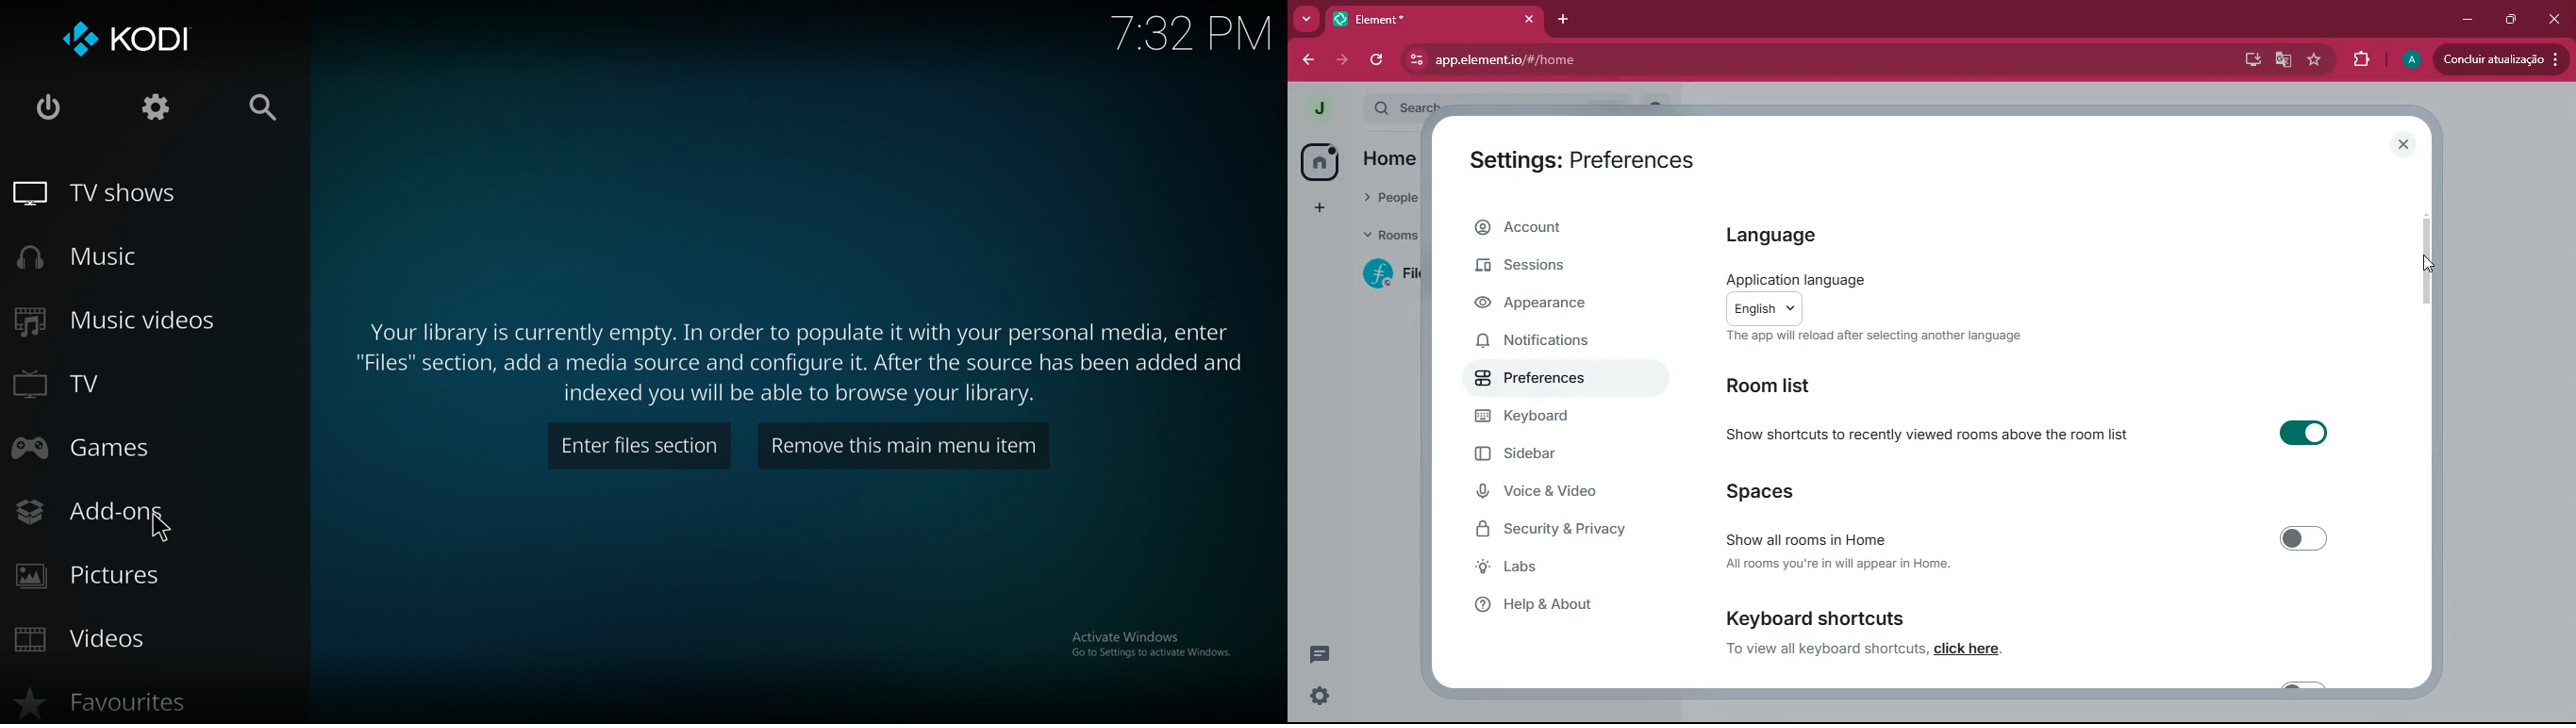 This screenshot has width=2576, height=728. I want to click on enter files section, so click(641, 446).